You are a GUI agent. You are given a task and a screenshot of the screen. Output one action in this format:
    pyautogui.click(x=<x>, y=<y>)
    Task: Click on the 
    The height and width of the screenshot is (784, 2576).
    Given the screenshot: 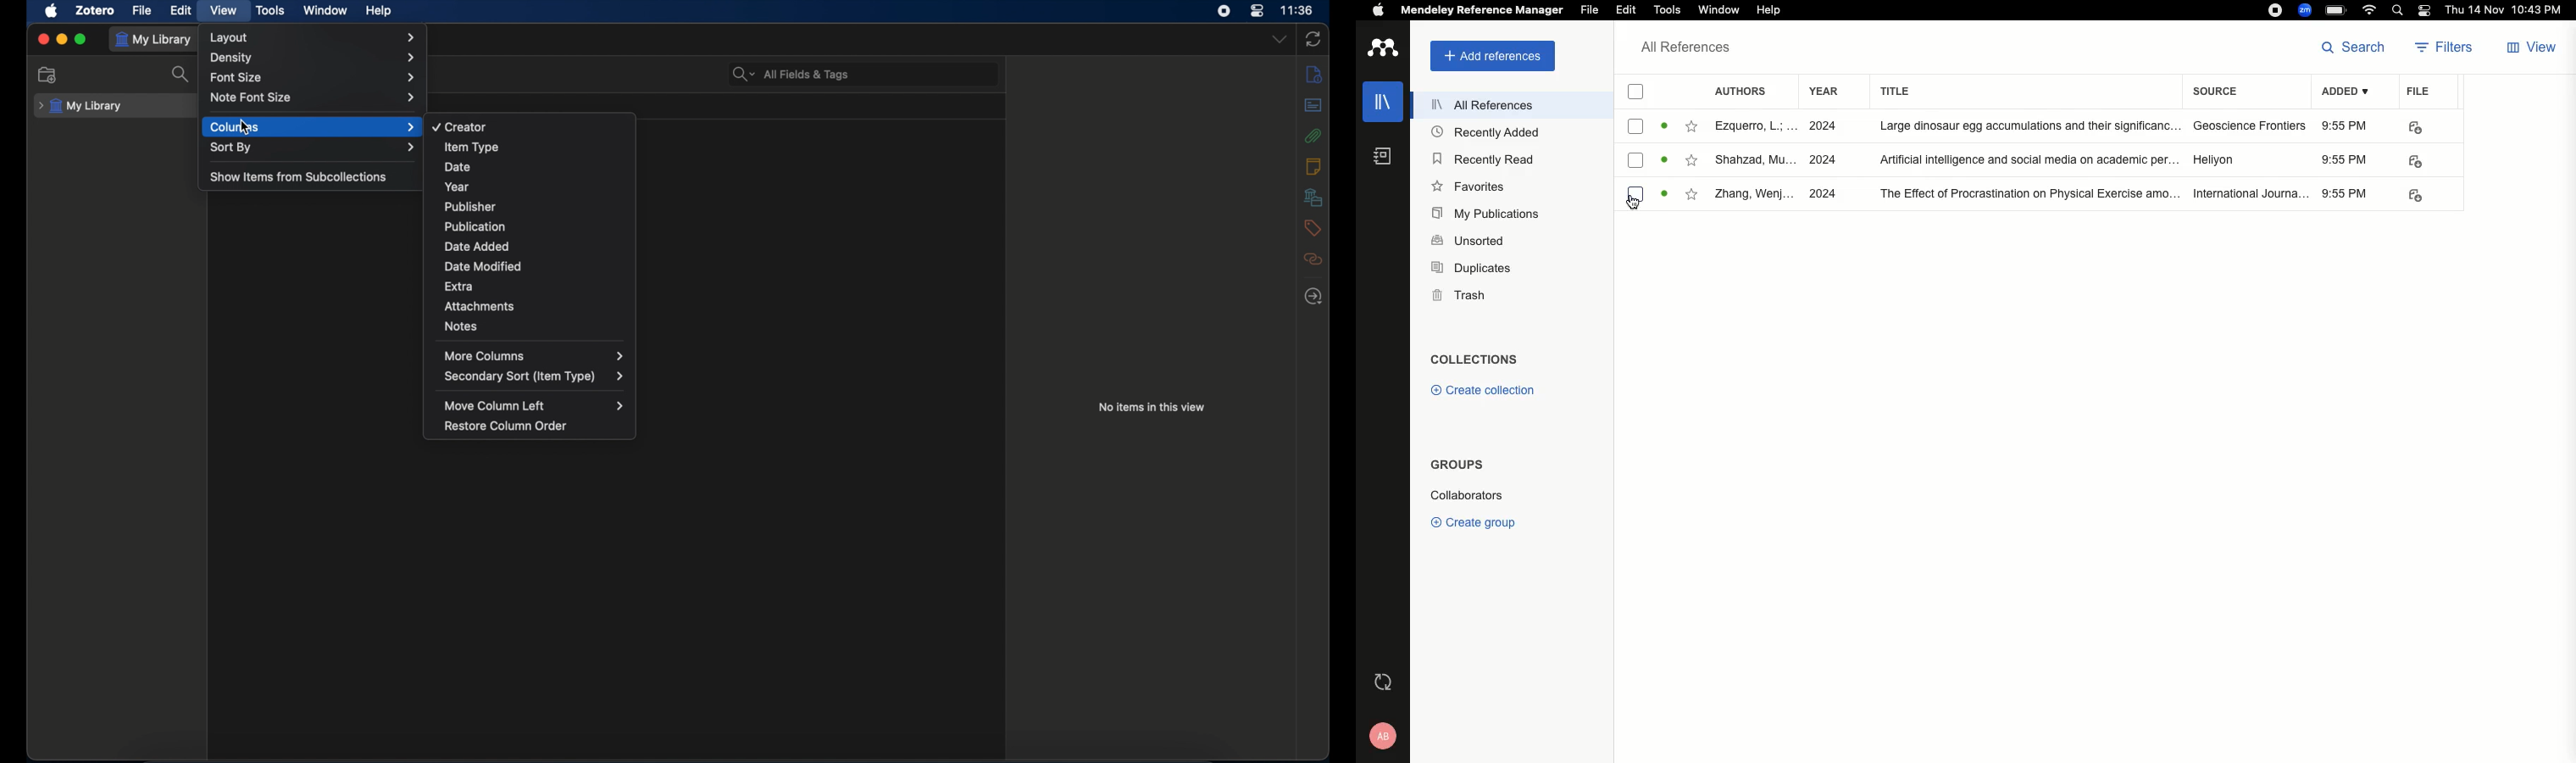 What is the action you would take?
    pyautogui.click(x=314, y=59)
    